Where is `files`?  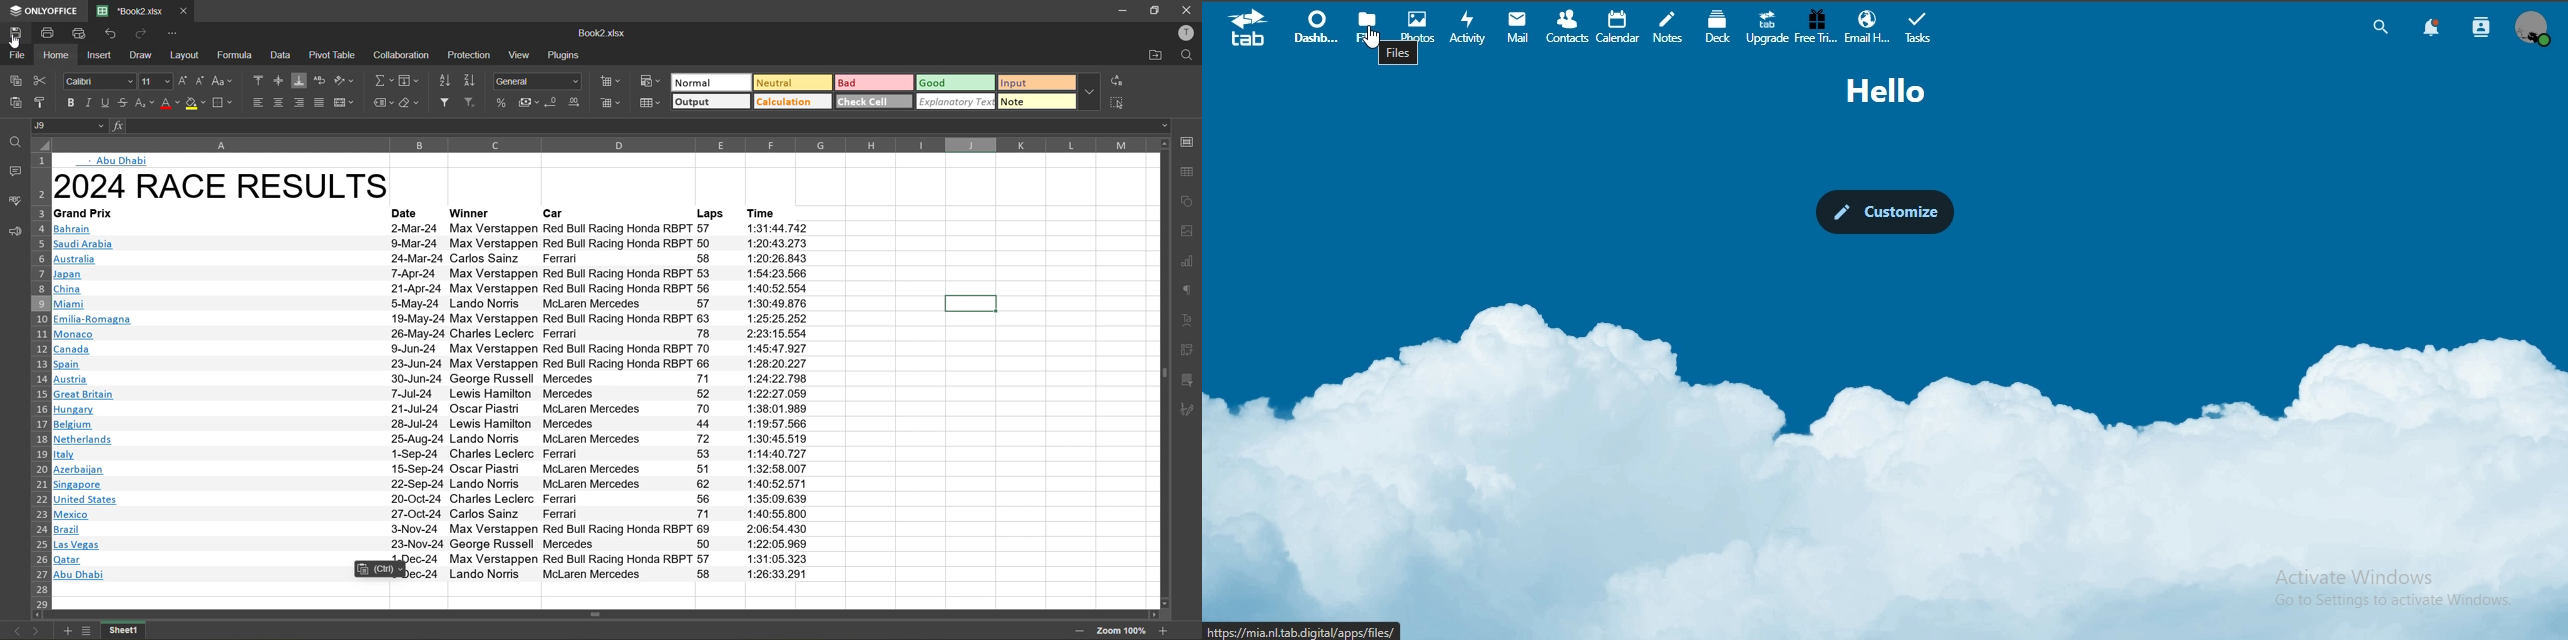 files is located at coordinates (1398, 54).